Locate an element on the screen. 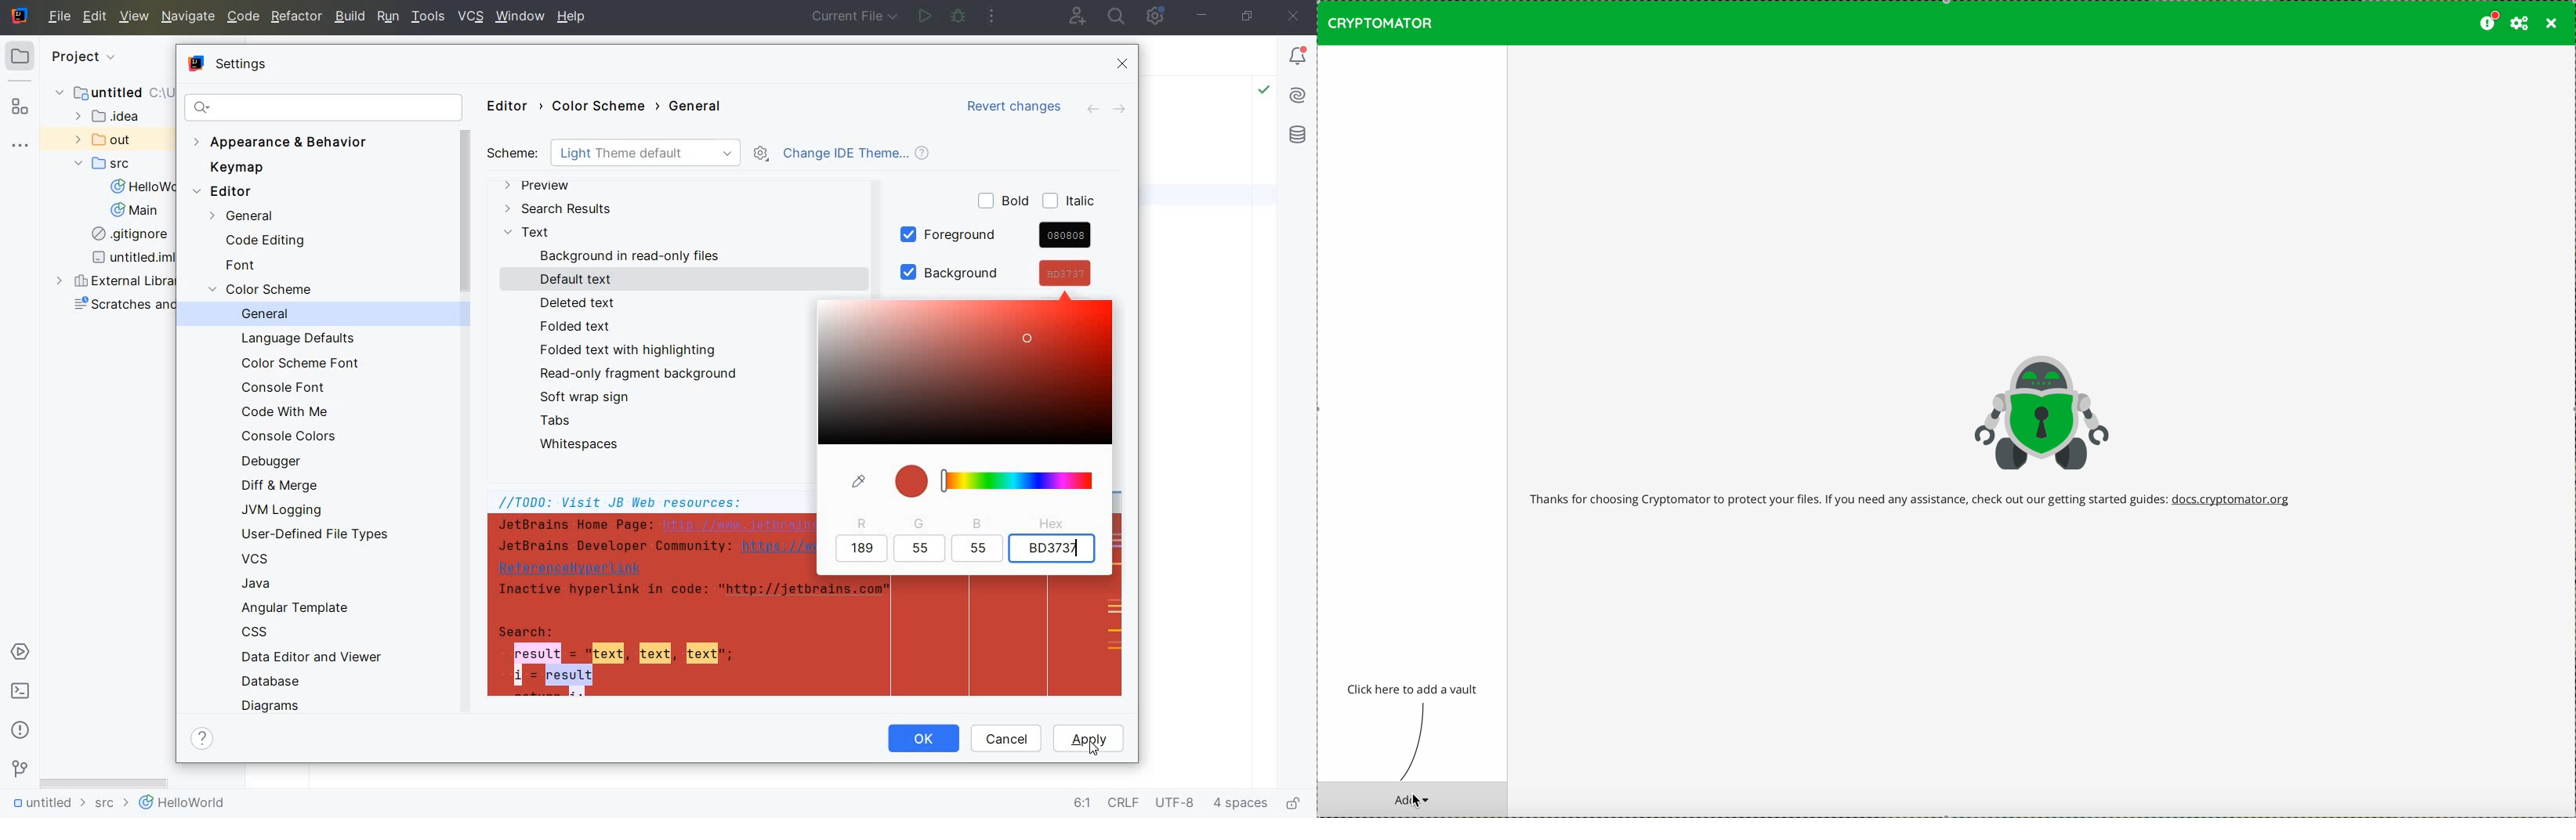 This screenshot has height=840, width=2576. indent is located at coordinates (1241, 805).